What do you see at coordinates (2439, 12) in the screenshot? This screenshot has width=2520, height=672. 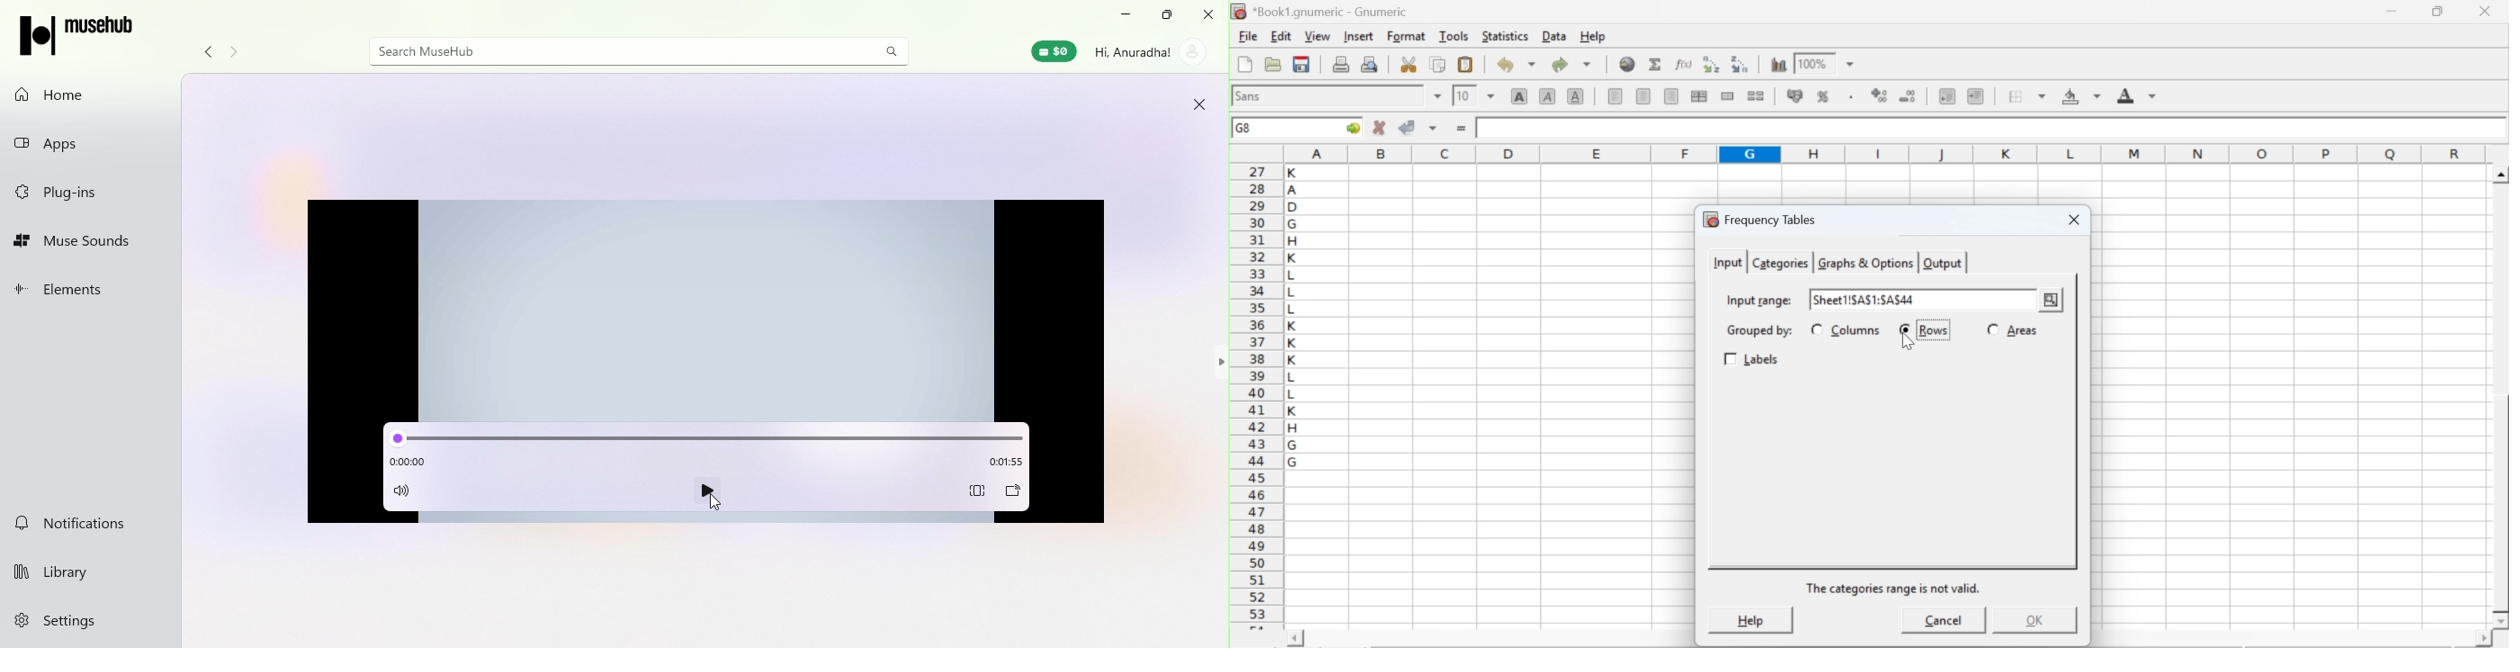 I see `restore down` at bounding box center [2439, 12].